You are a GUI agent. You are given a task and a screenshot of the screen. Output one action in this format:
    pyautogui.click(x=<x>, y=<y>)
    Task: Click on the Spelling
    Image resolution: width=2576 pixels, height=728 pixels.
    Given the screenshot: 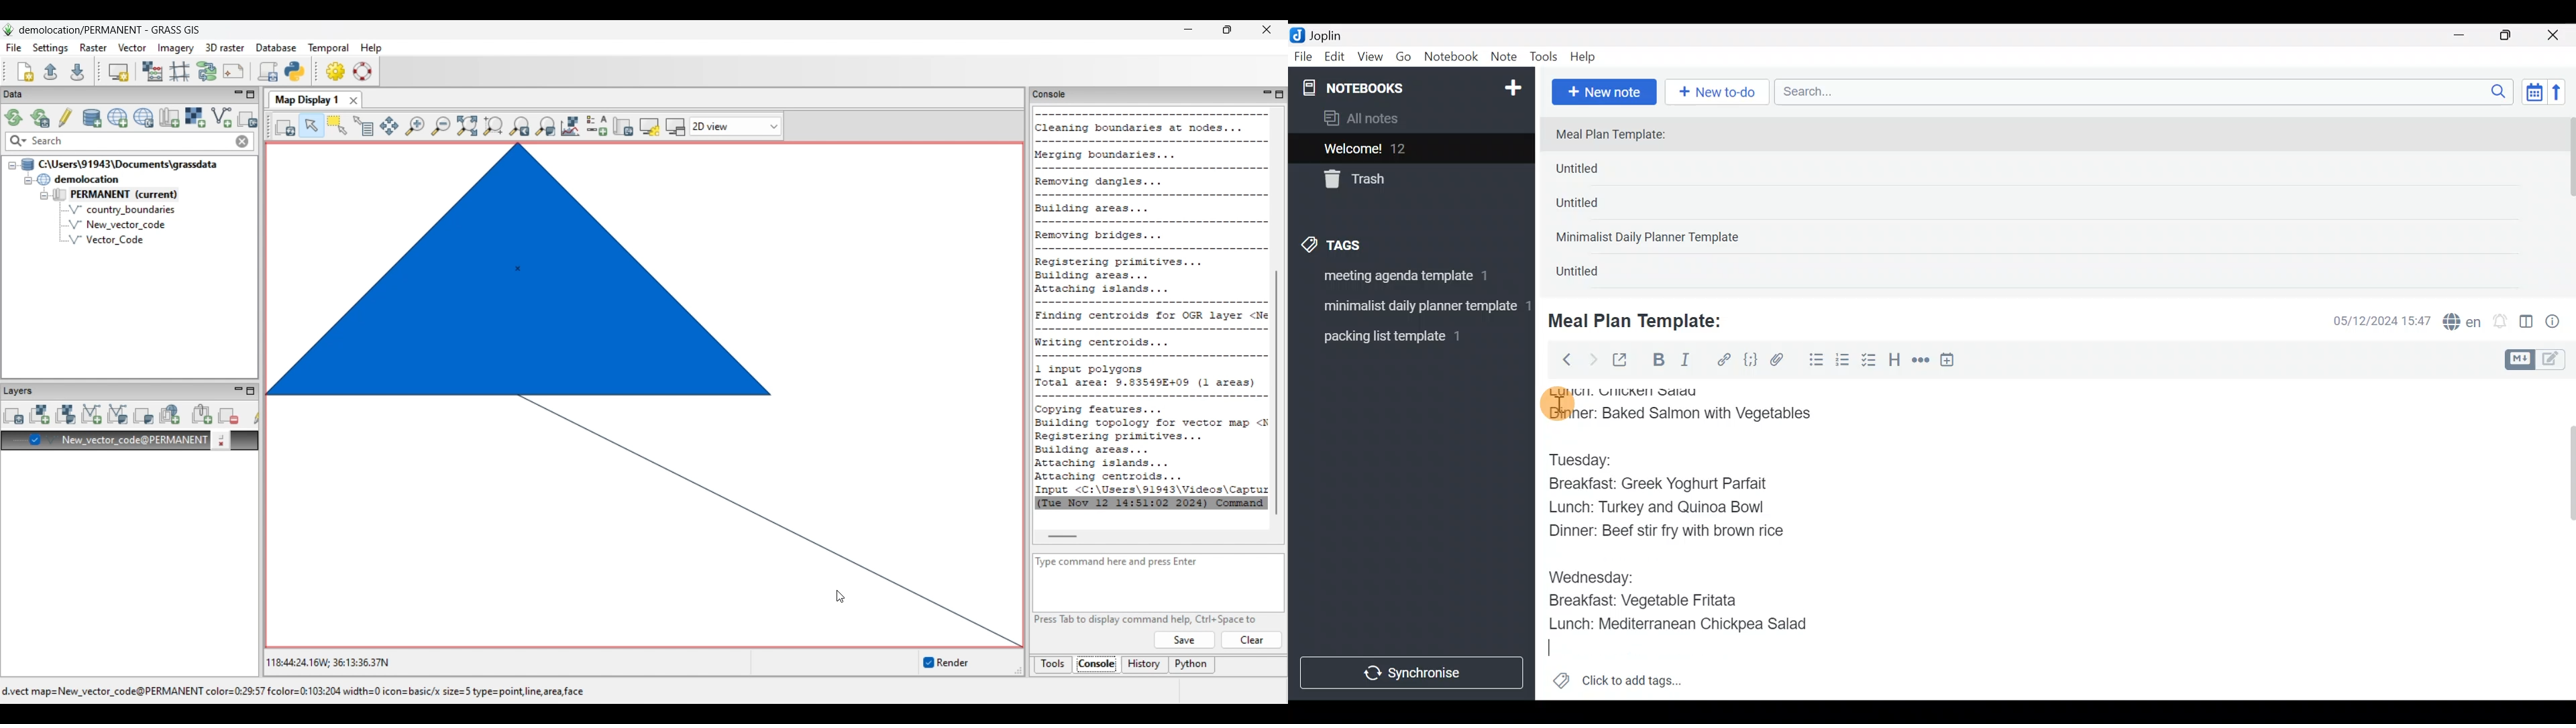 What is the action you would take?
    pyautogui.click(x=2463, y=323)
    